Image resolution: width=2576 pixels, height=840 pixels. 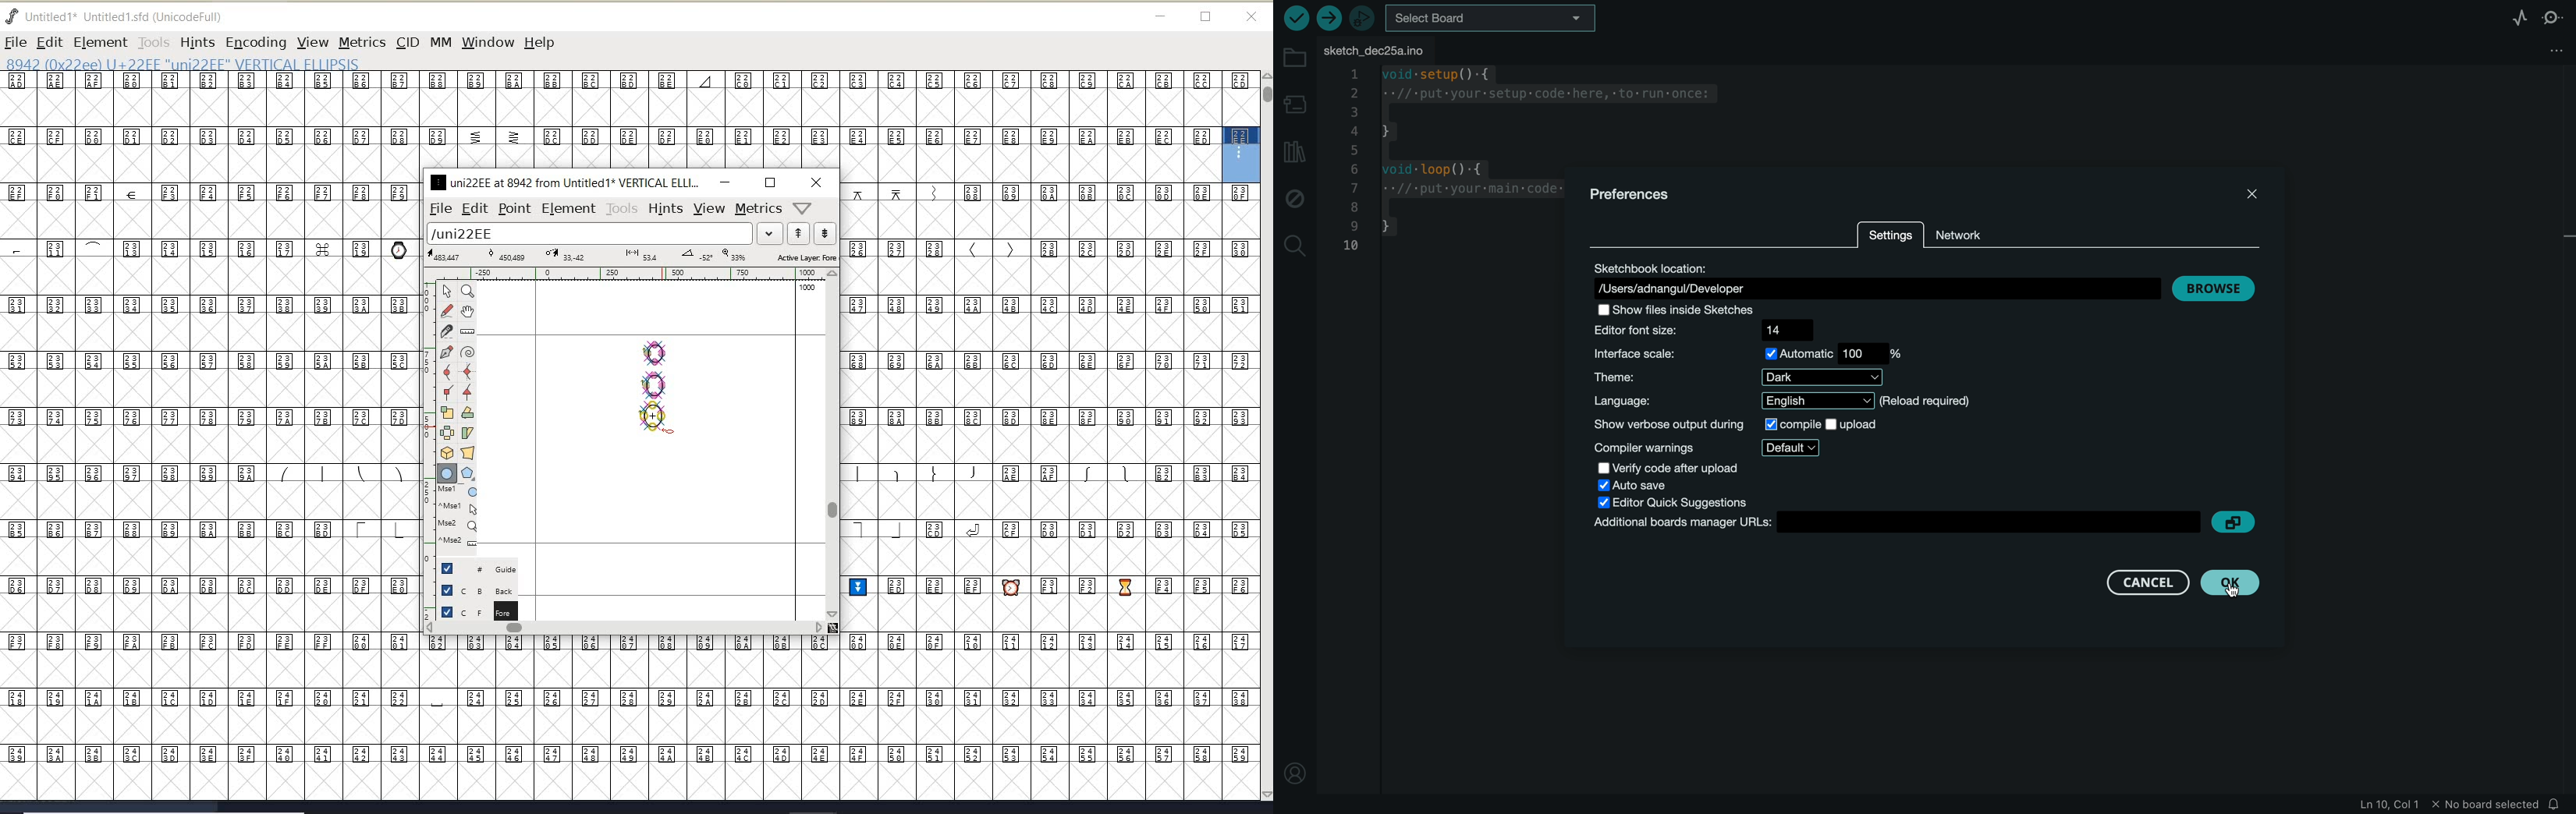 I want to click on background, so click(x=480, y=589).